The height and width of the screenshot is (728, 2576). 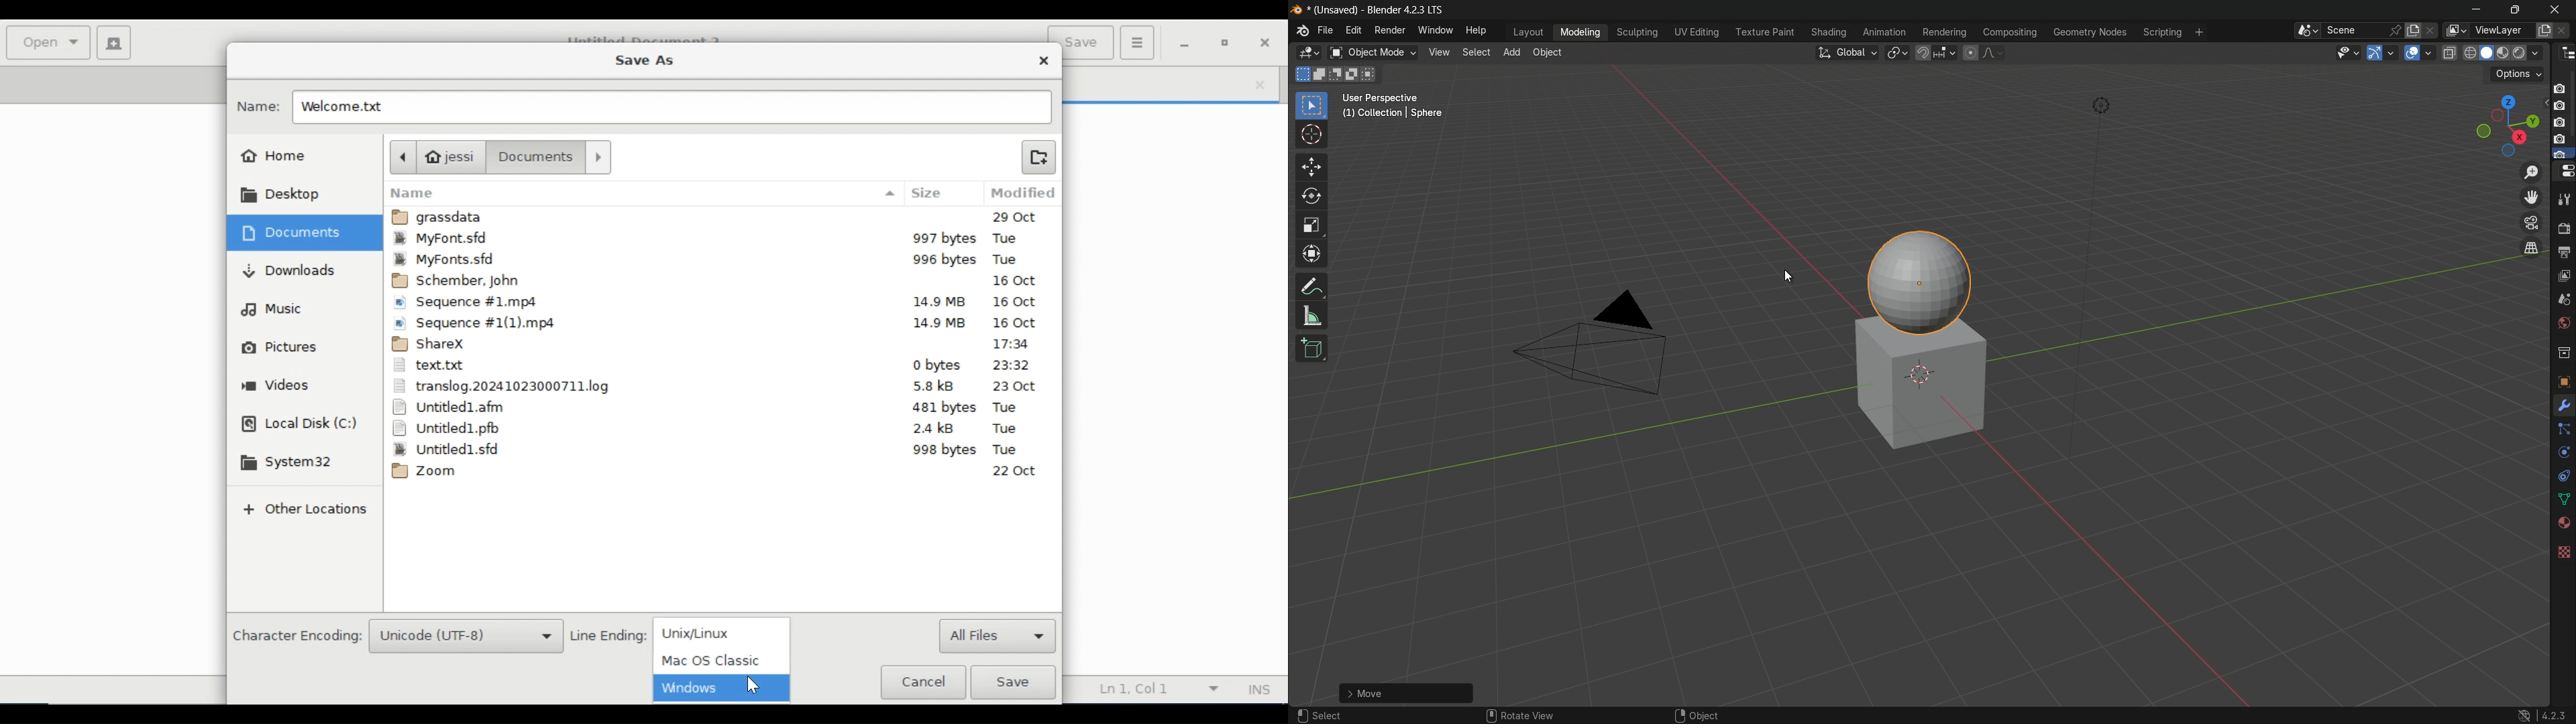 What do you see at coordinates (1312, 285) in the screenshot?
I see `annotate` at bounding box center [1312, 285].